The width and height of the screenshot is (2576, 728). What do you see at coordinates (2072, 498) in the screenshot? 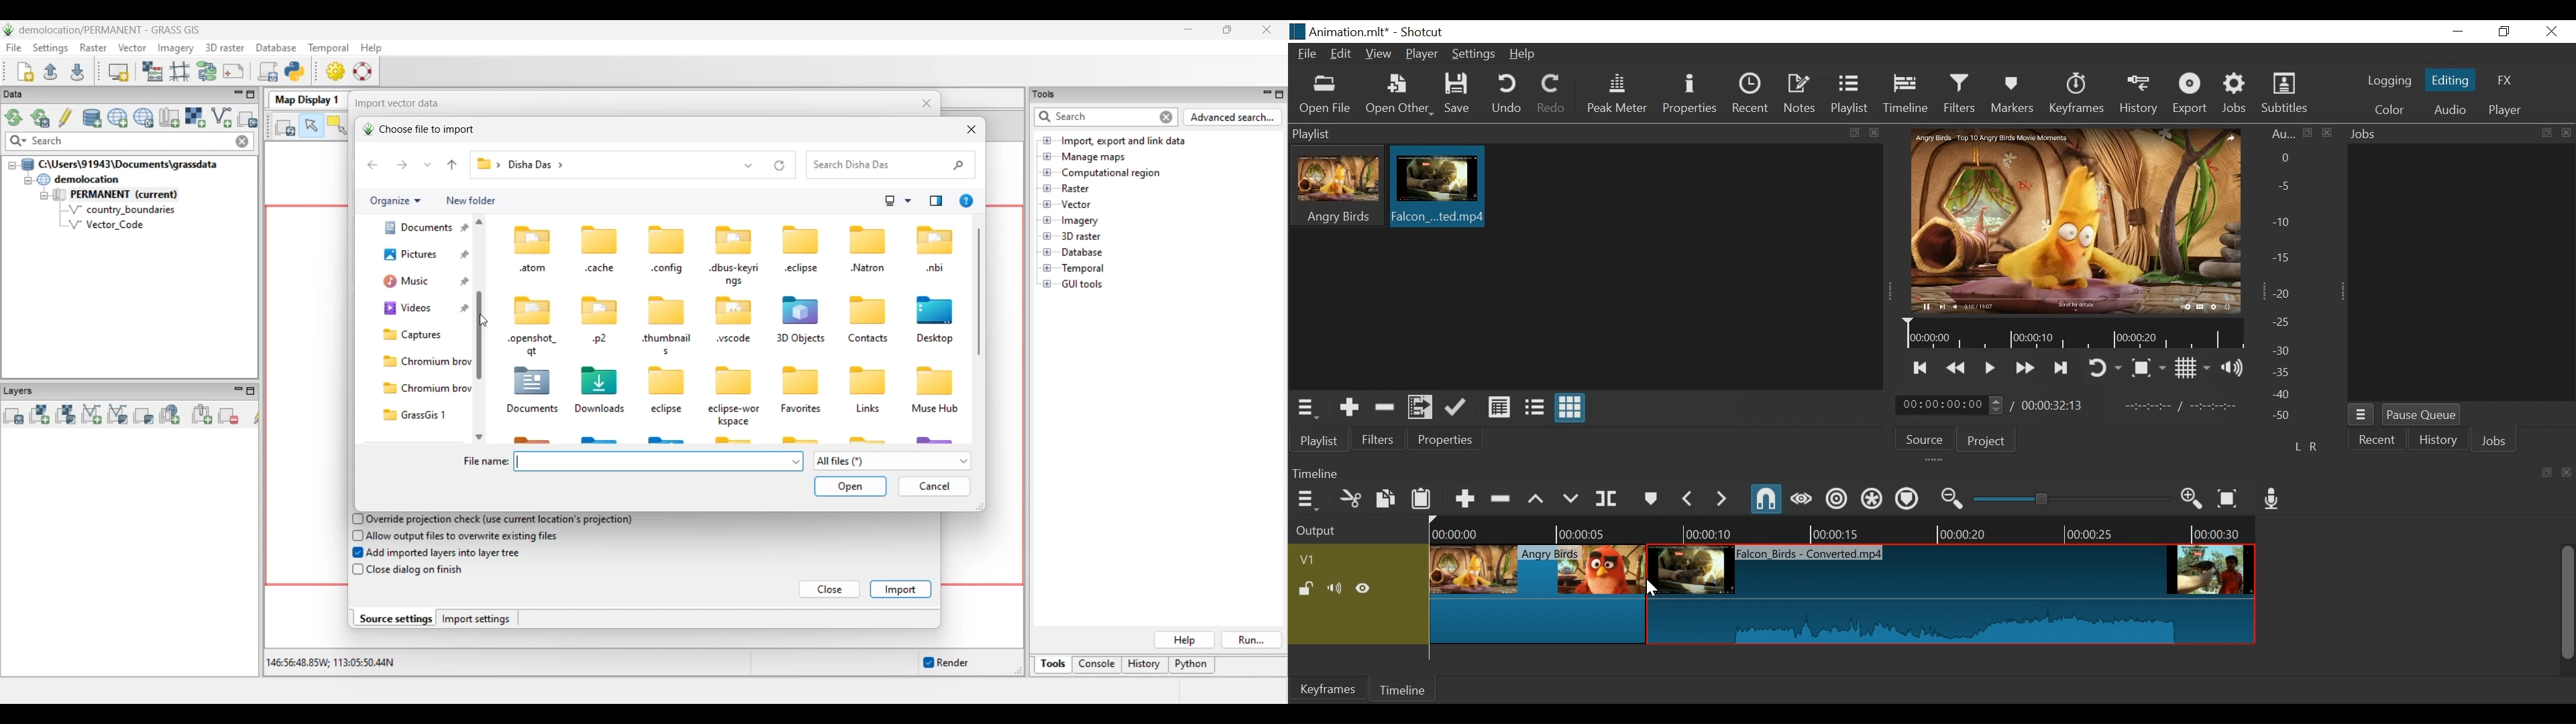
I see `Zoom Slider` at bounding box center [2072, 498].